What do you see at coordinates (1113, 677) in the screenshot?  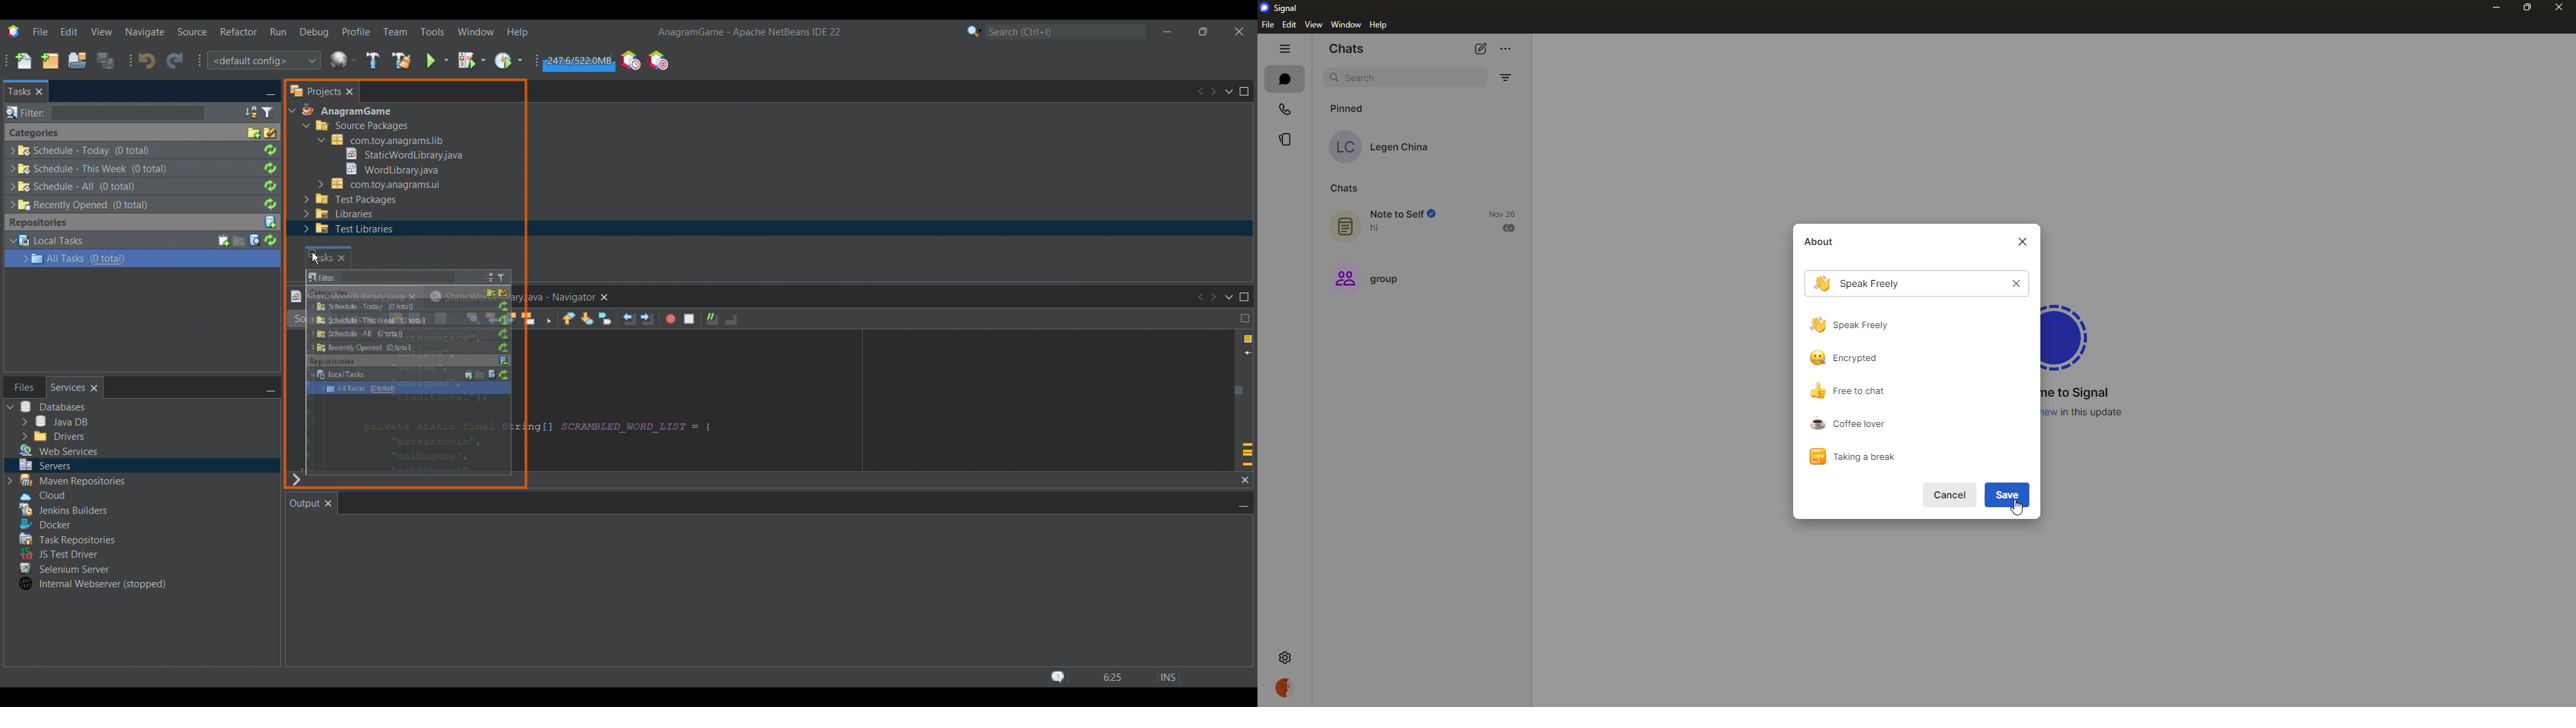 I see `Status bar details` at bounding box center [1113, 677].